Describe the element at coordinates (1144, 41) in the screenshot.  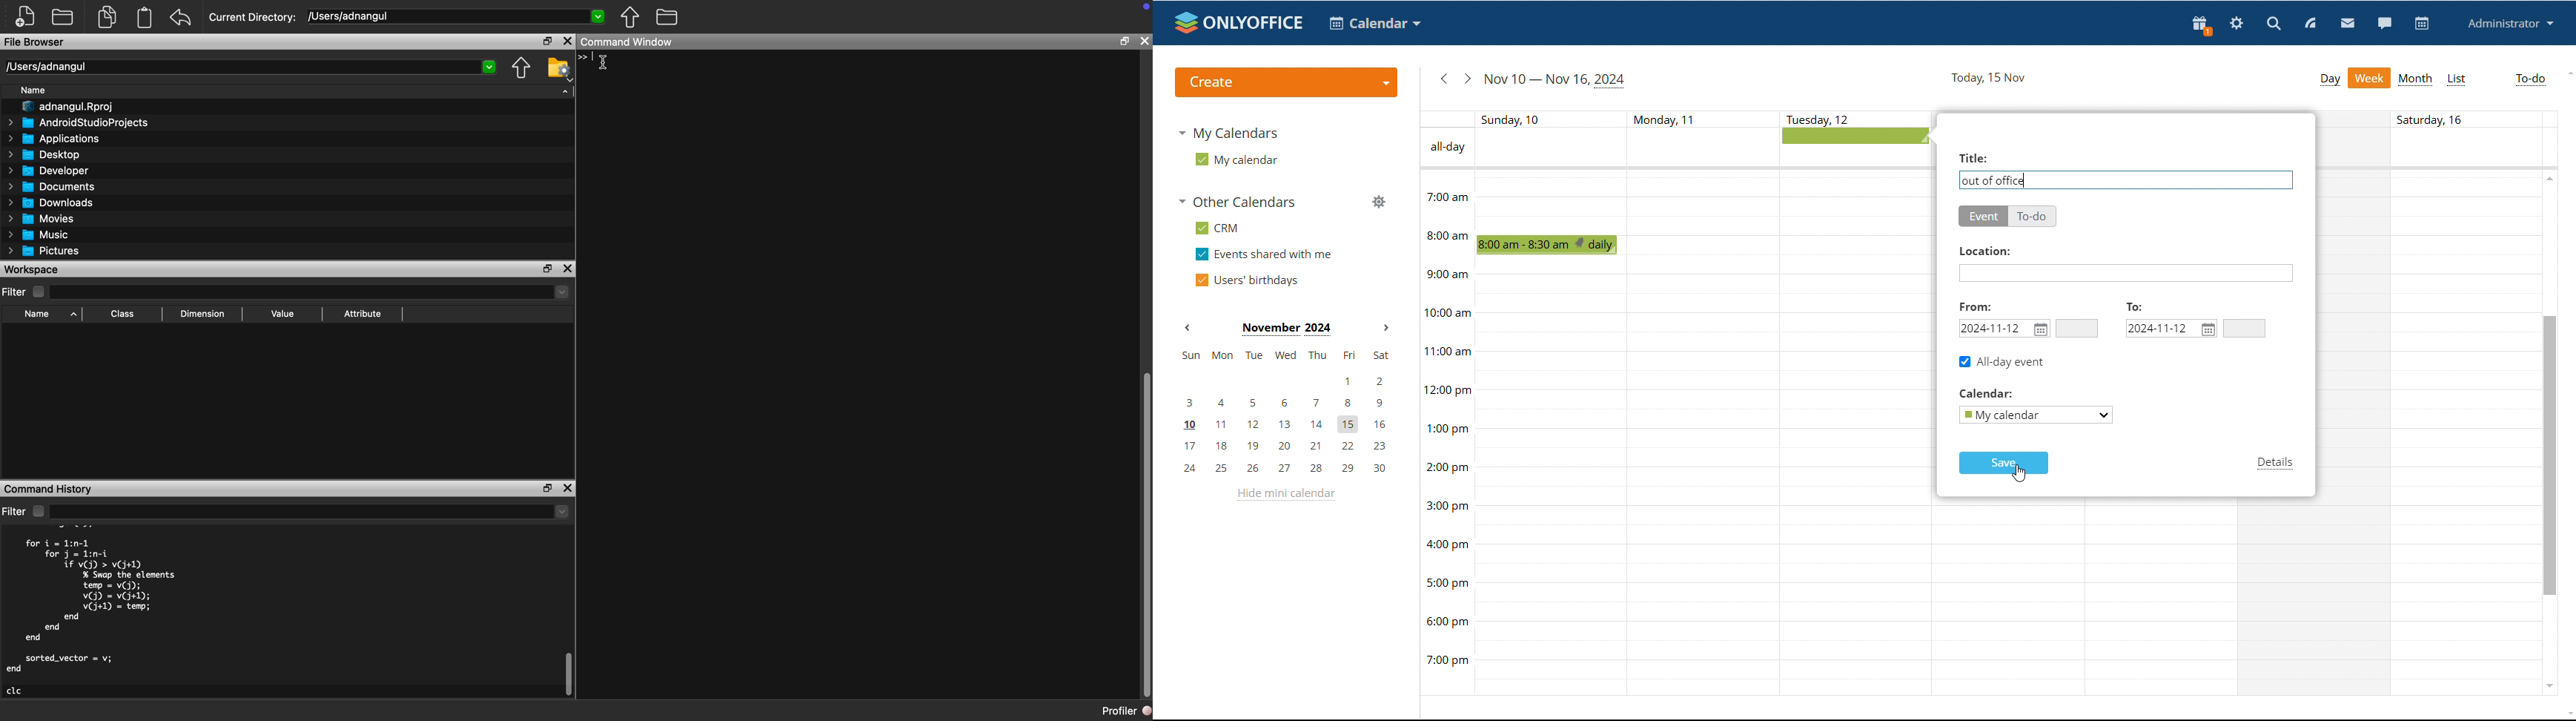
I see `Close` at that location.